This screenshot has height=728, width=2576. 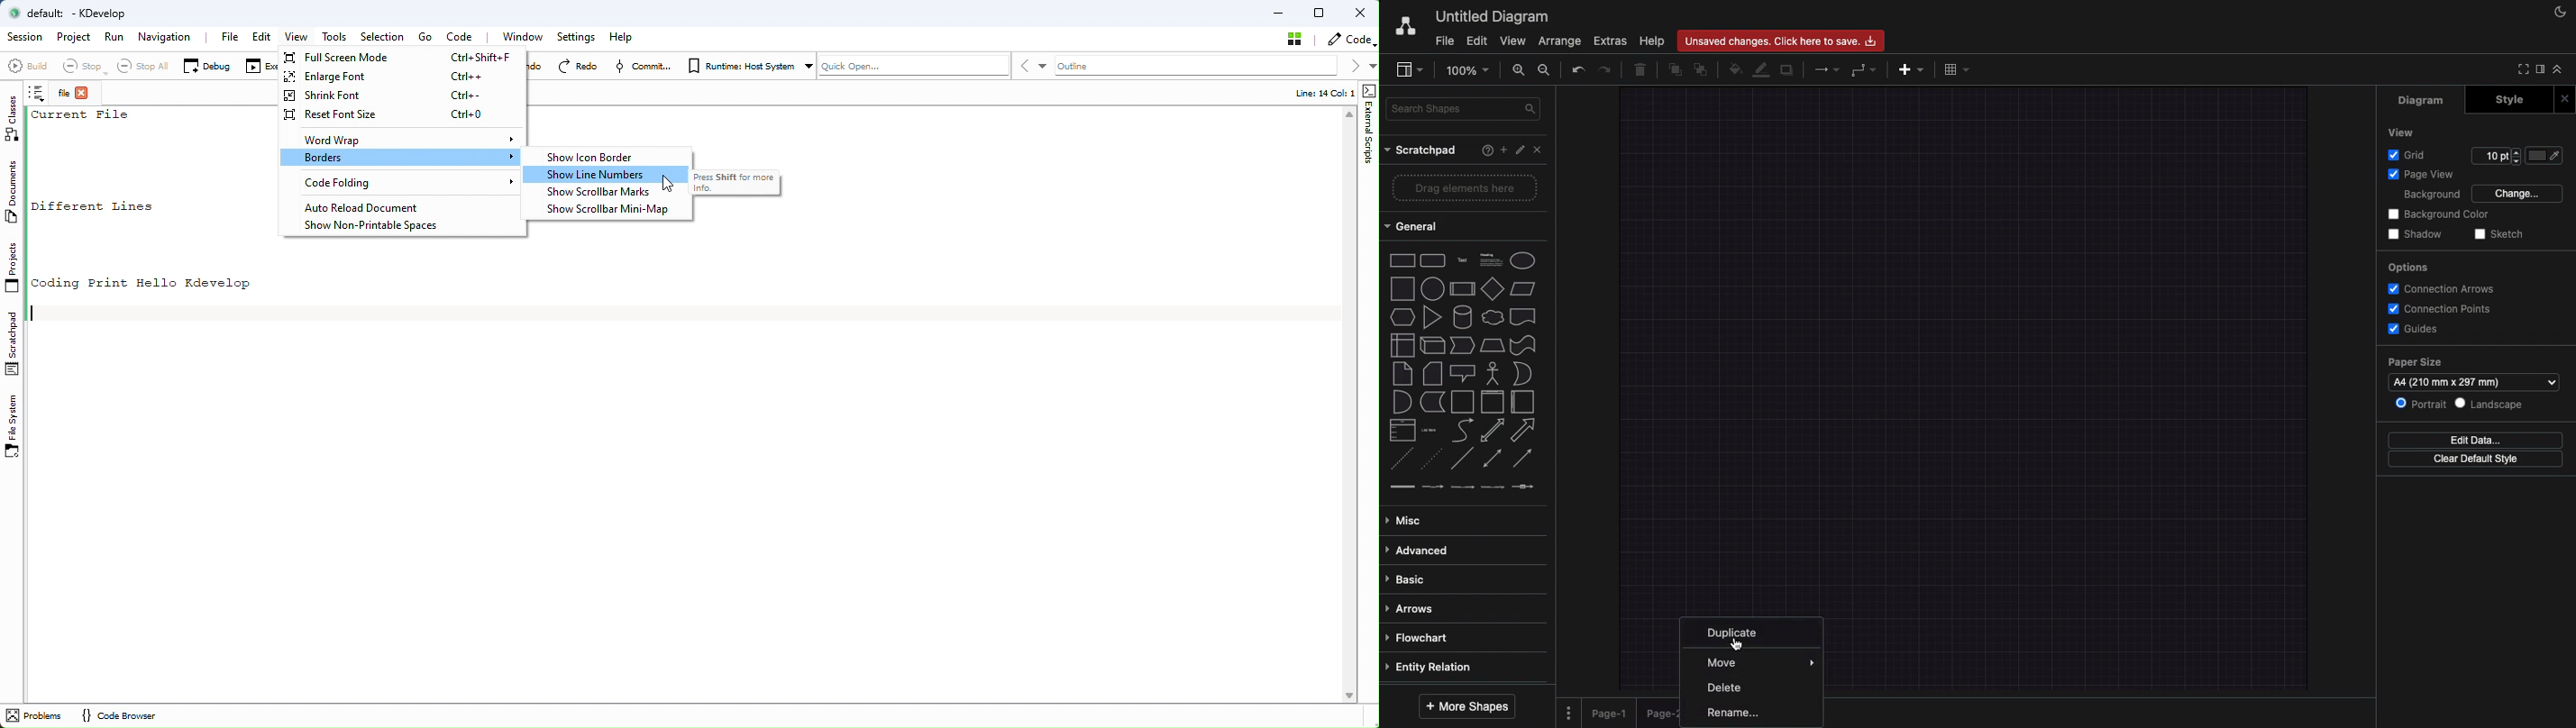 I want to click on Arrows, so click(x=1413, y=609).